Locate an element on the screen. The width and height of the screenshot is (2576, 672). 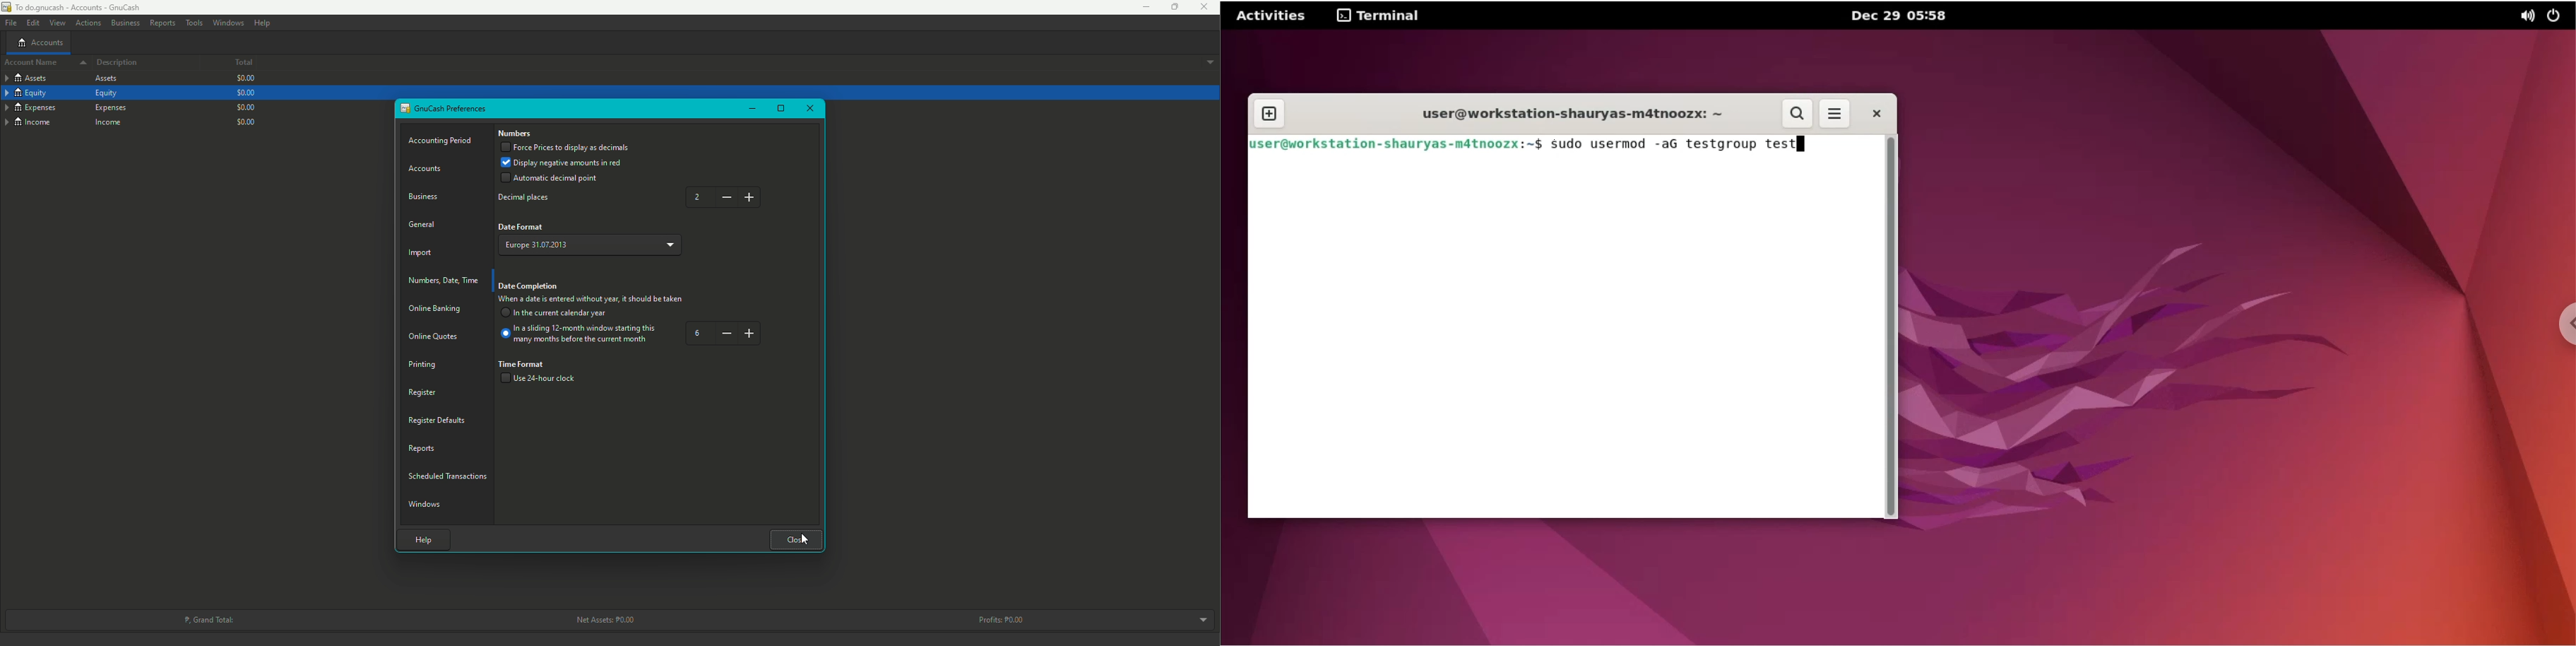
Help is located at coordinates (262, 23).